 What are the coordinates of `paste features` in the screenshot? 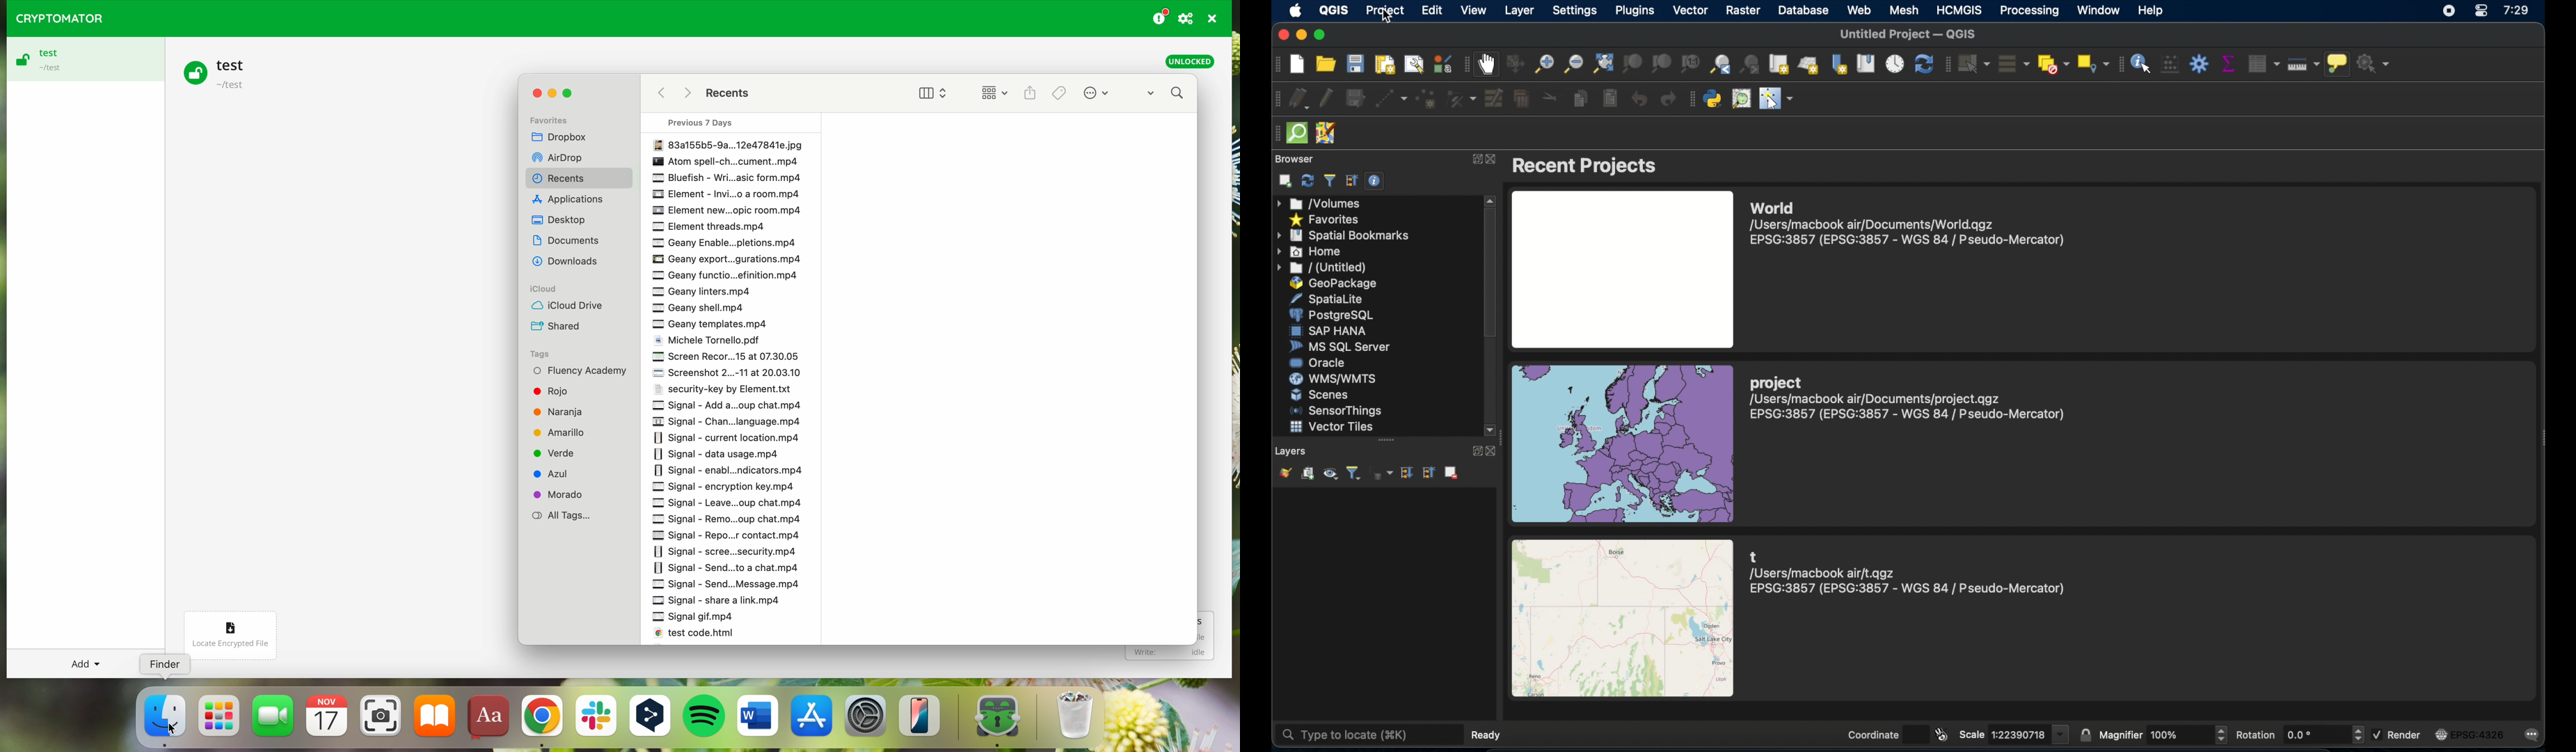 It's located at (1610, 99).